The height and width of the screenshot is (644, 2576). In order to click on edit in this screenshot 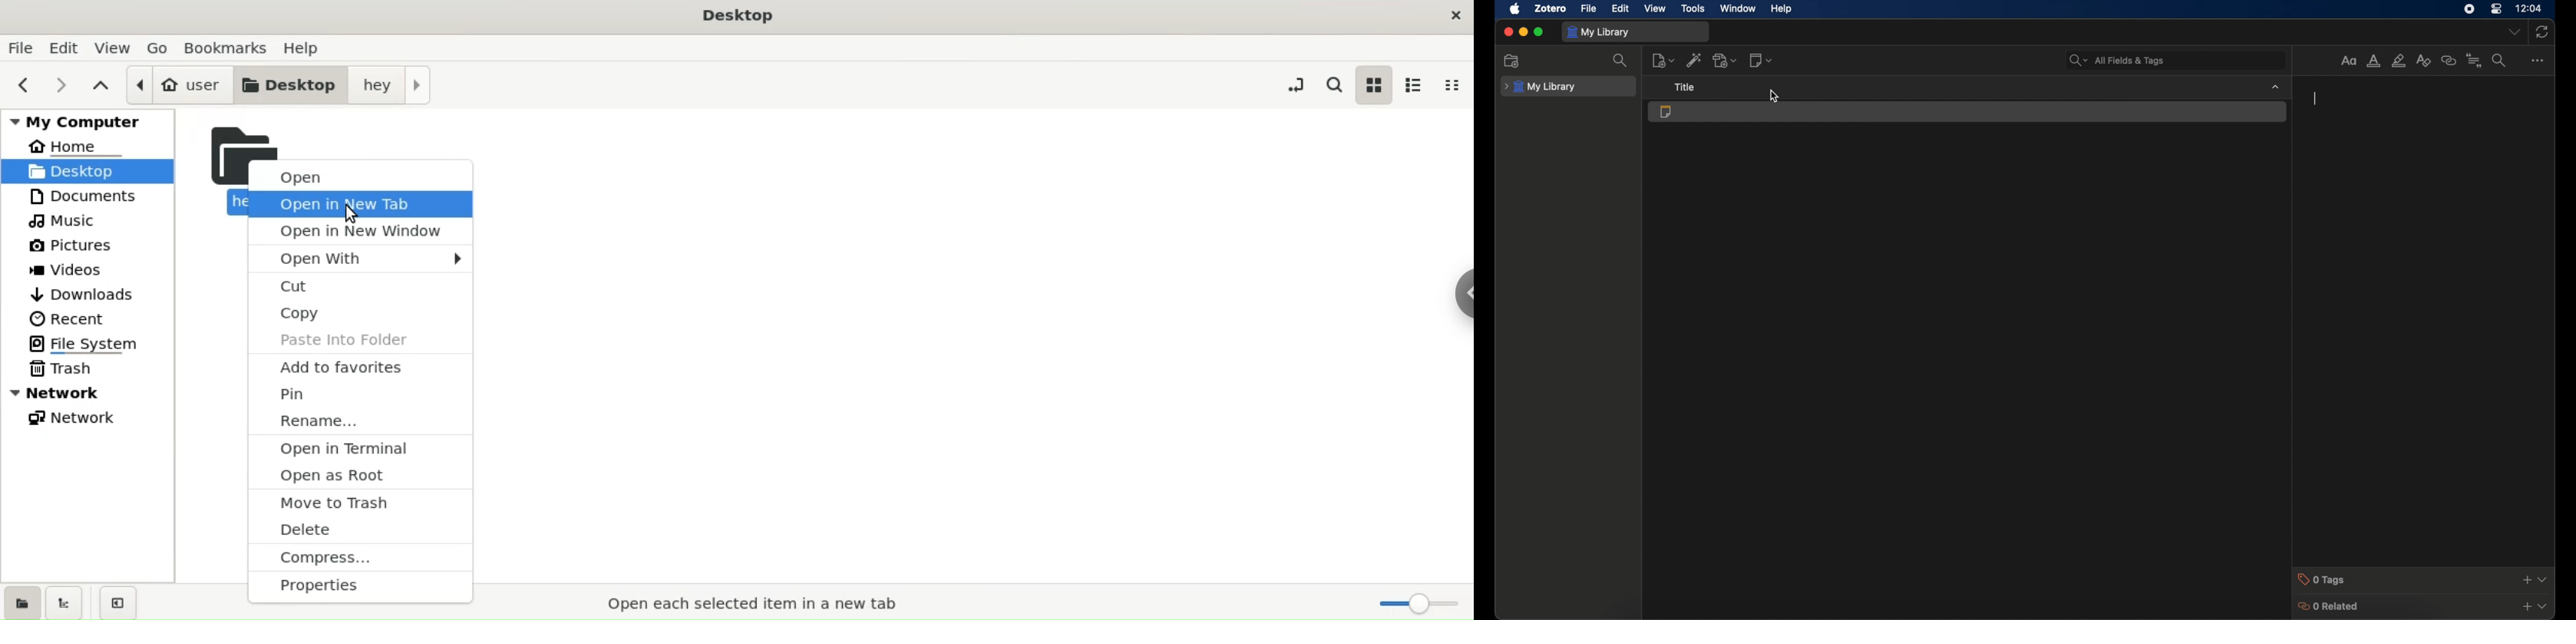, I will do `click(1621, 9)`.